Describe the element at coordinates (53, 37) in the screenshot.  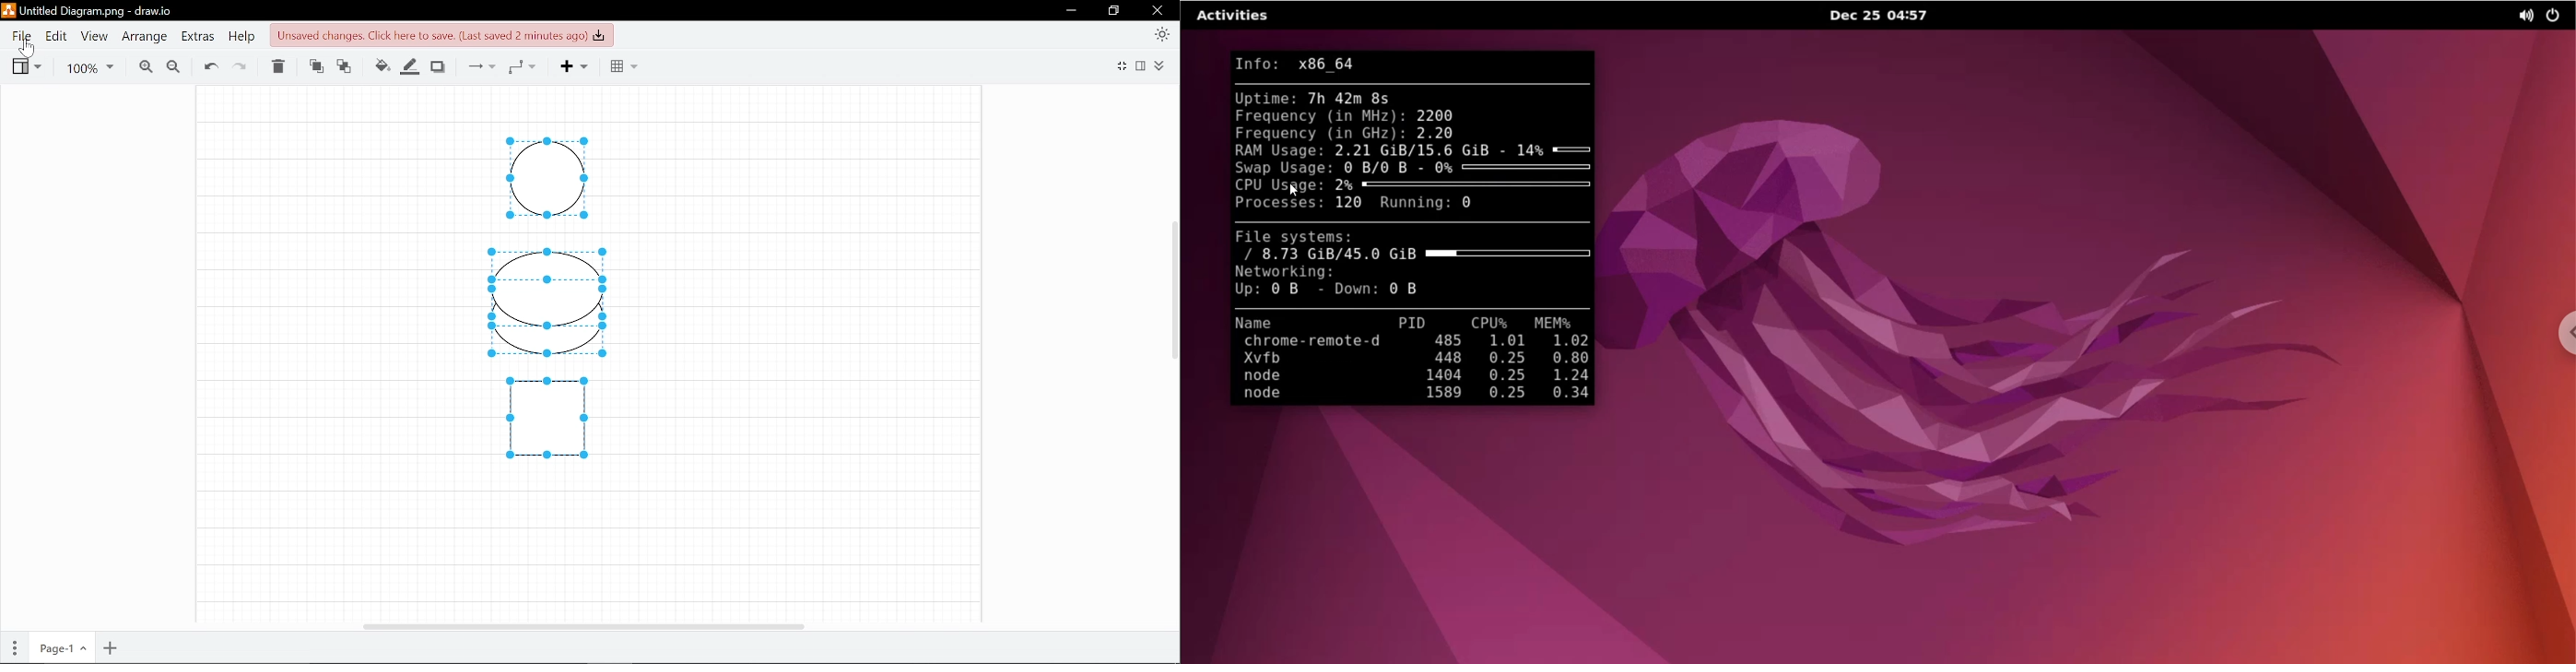
I see `Edit` at that location.